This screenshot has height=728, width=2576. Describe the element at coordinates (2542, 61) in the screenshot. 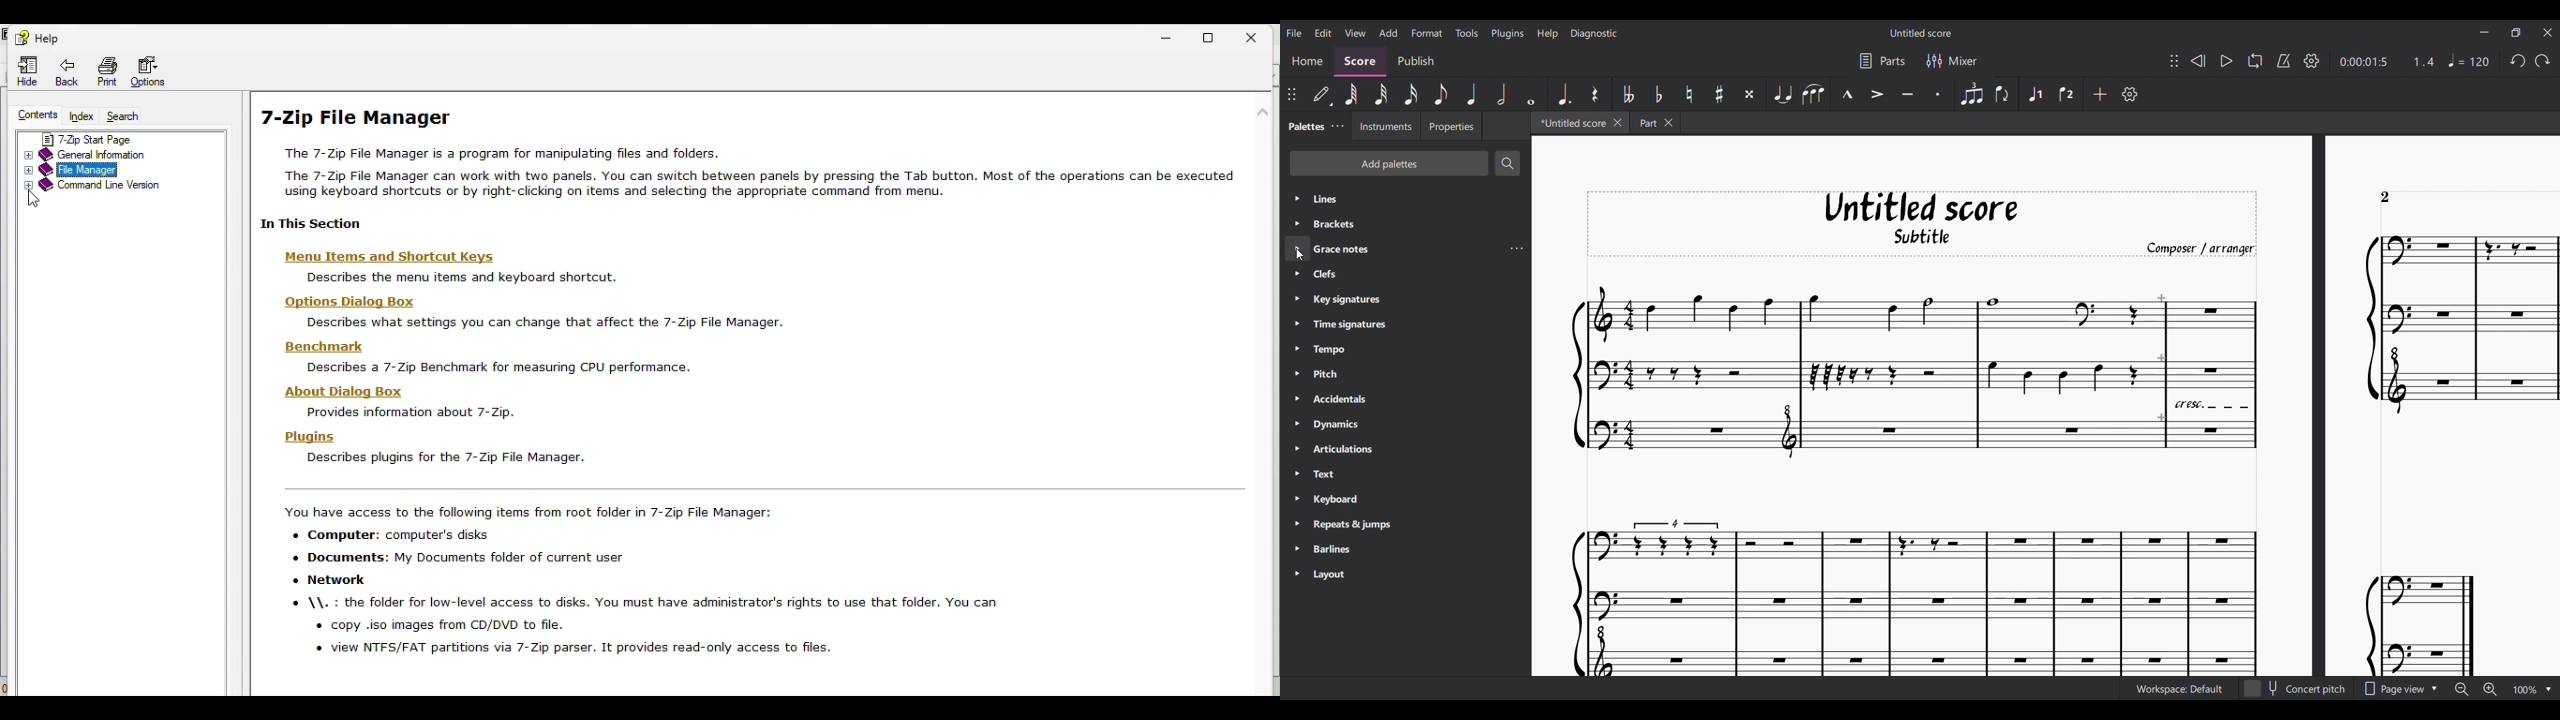

I see `Redo` at that location.